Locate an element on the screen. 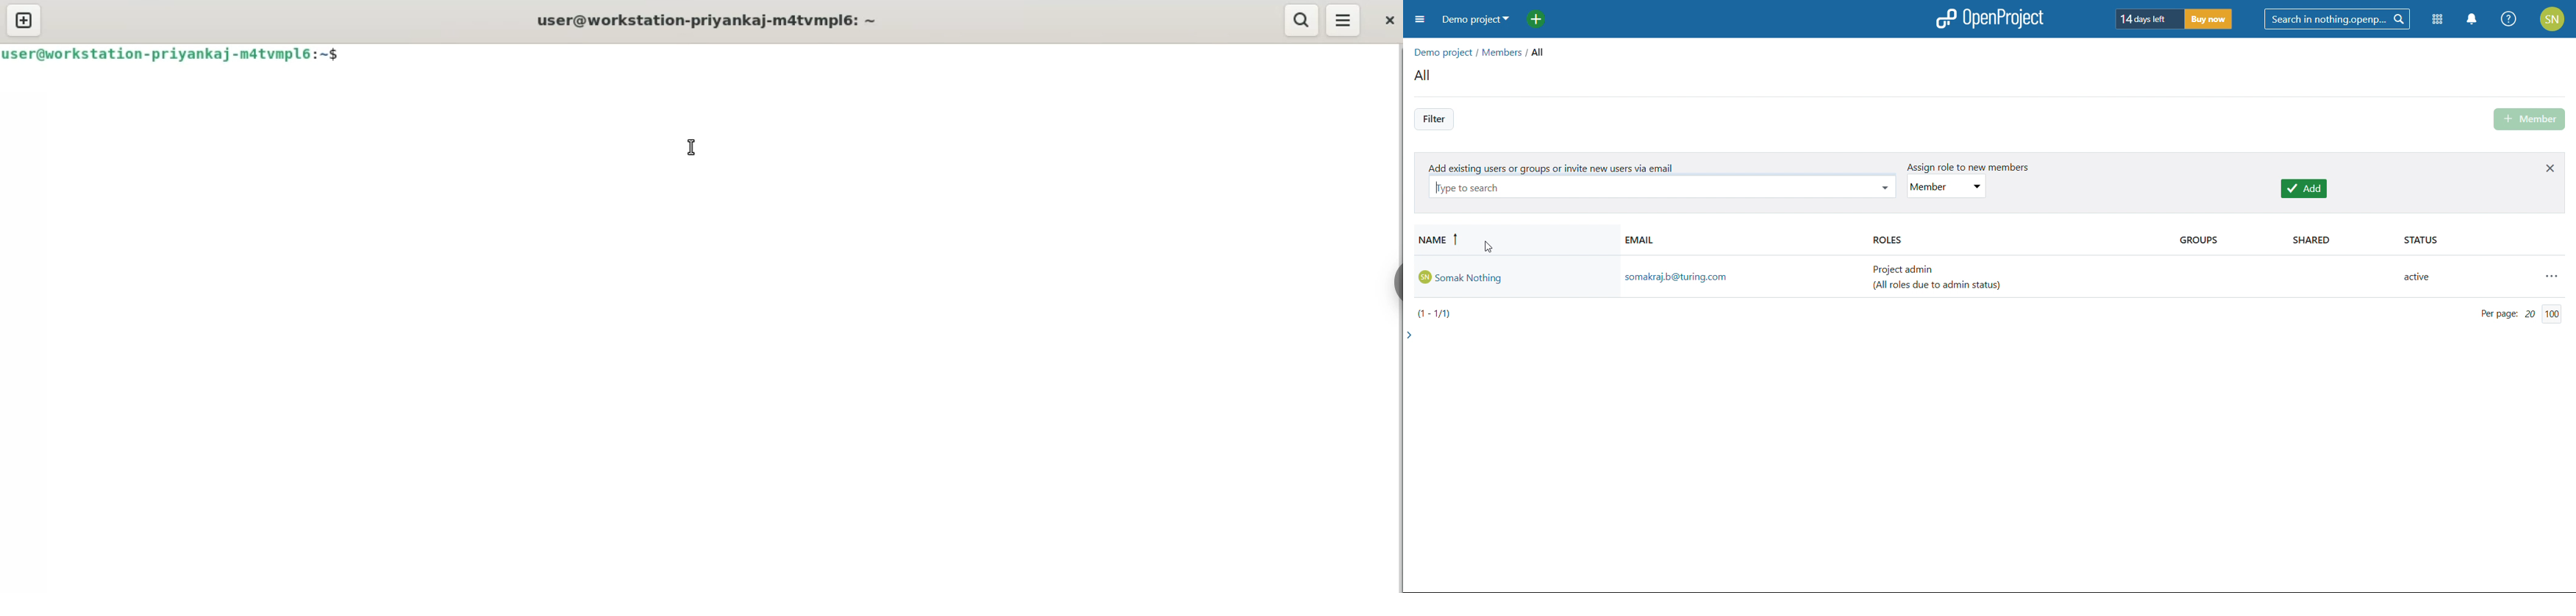 Image resolution: width=2576 pixels, height=616 pixels. close is located at coordinates (2551, 168).